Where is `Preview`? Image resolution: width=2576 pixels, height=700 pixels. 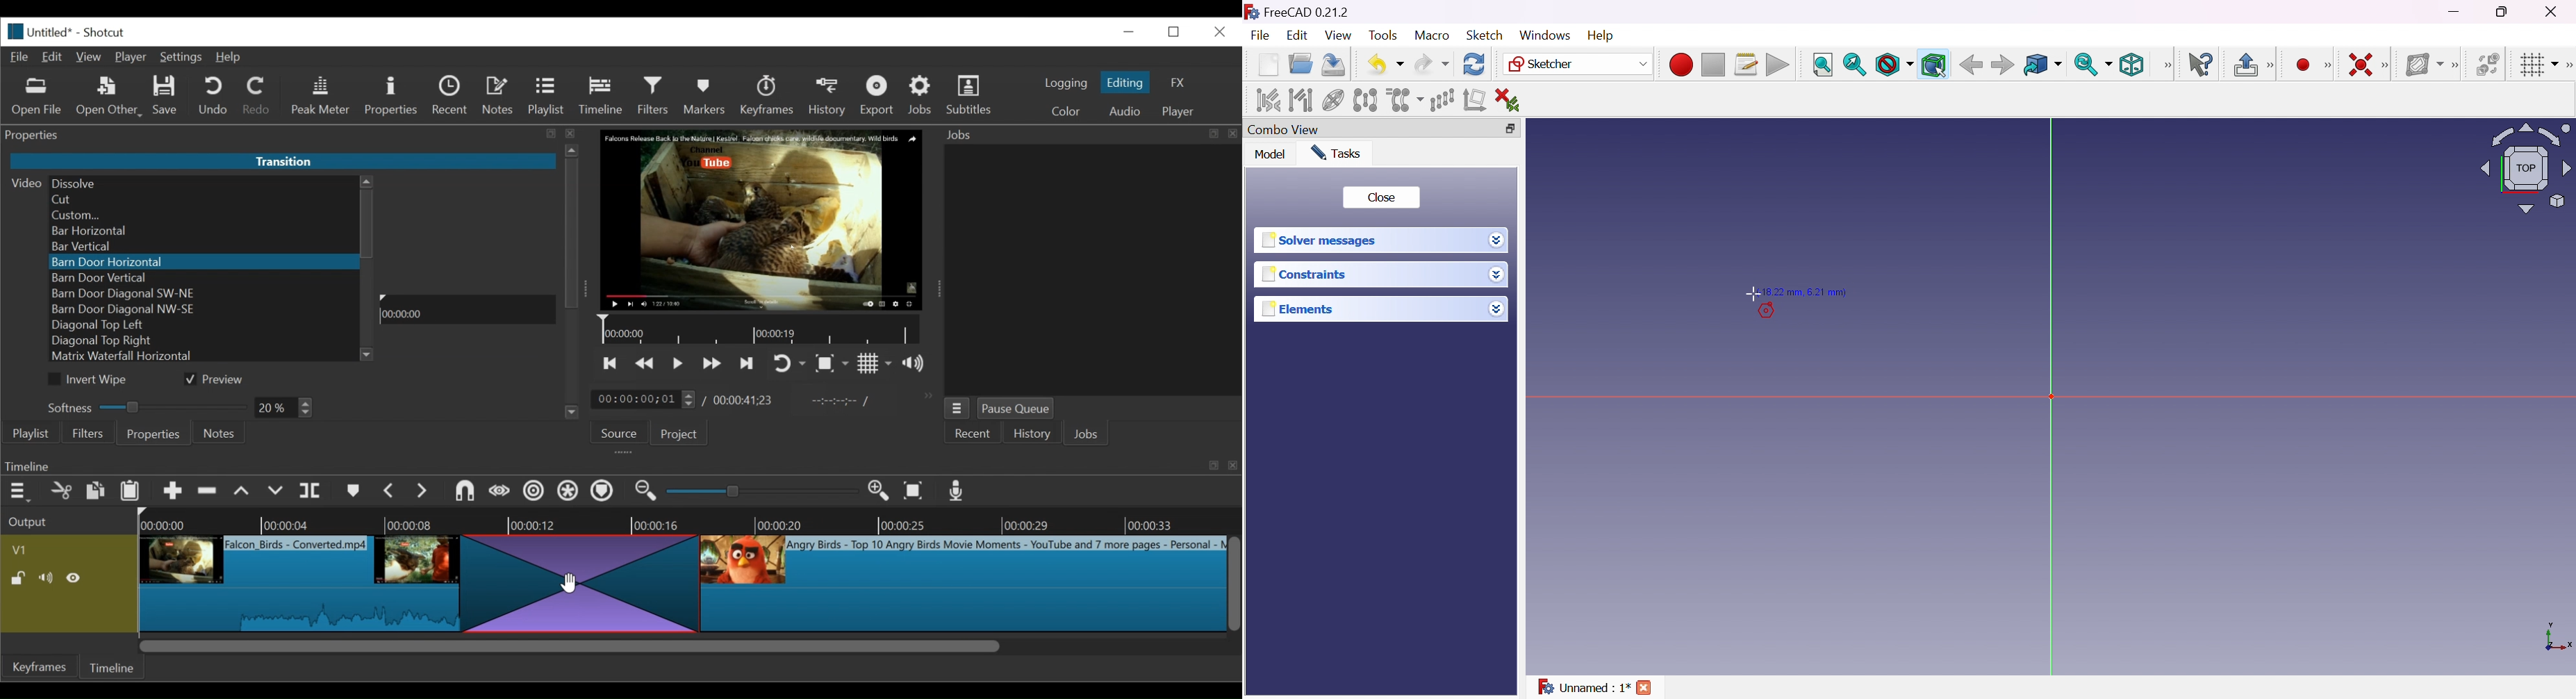
Preview is located at coordinates (1762, 313).